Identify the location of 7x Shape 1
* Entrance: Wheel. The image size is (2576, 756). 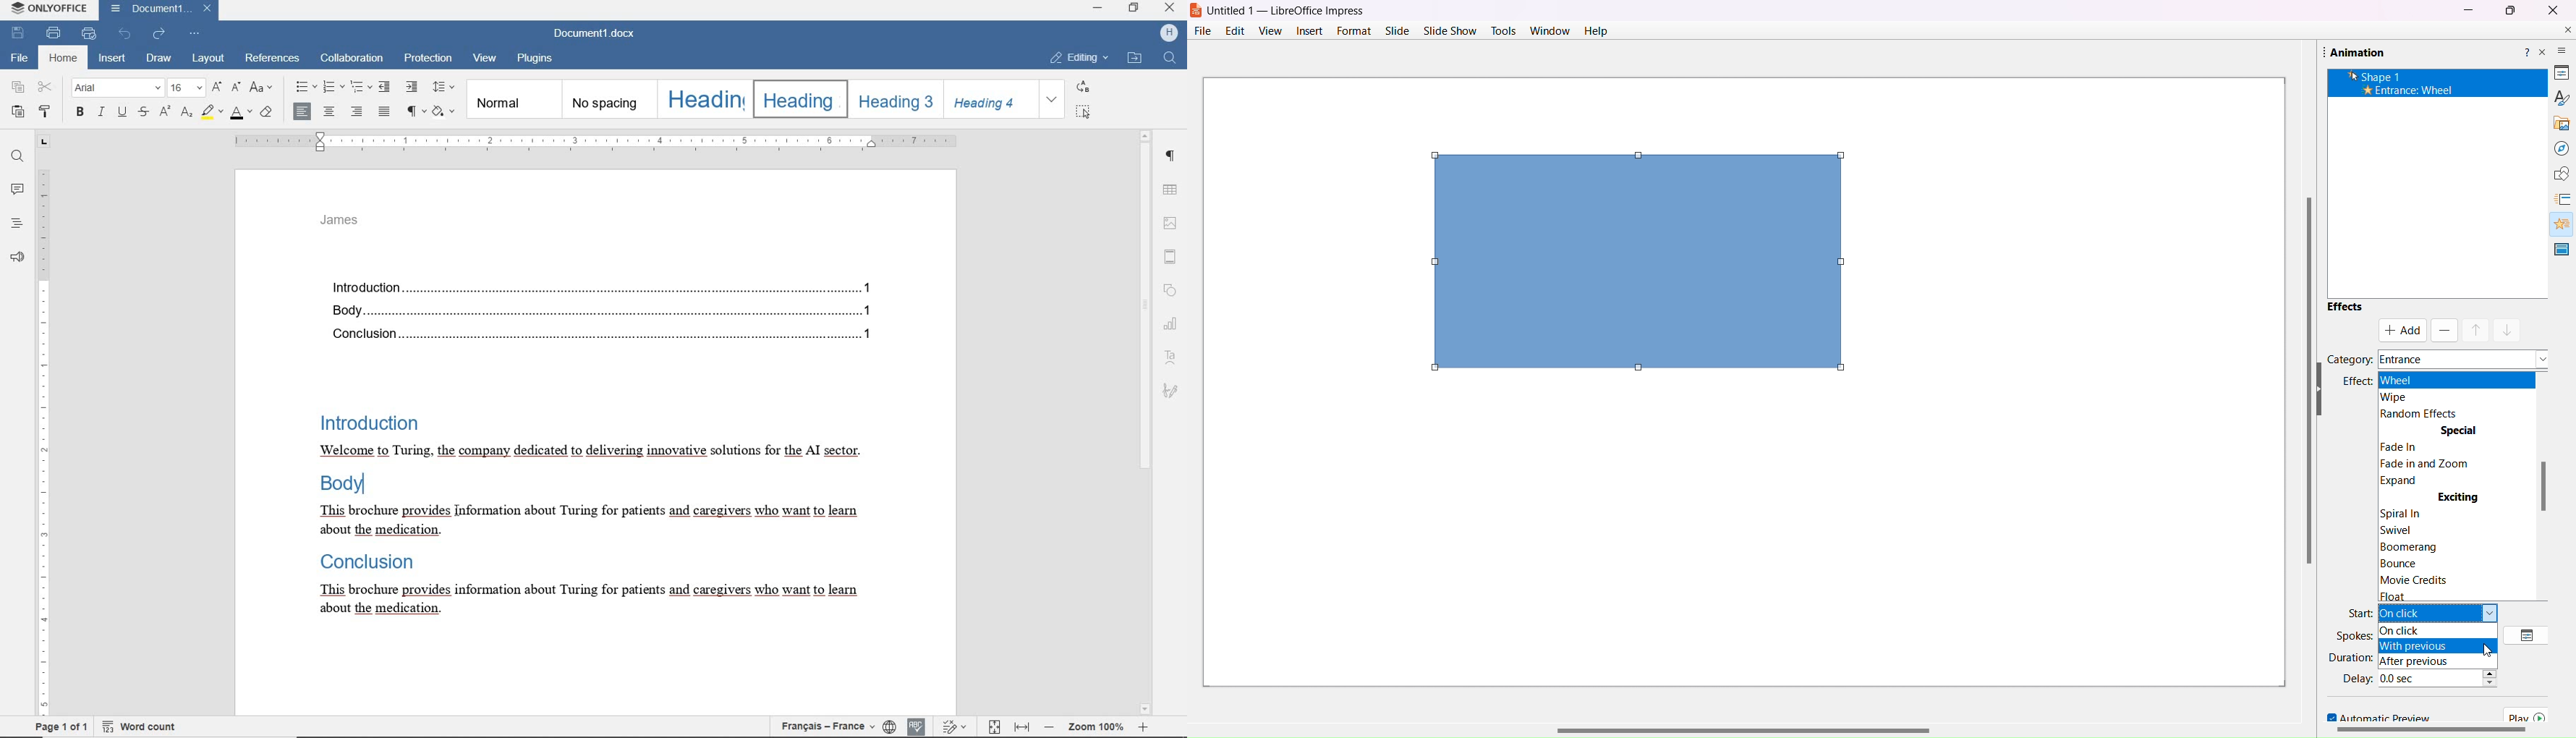
(2405, 85).